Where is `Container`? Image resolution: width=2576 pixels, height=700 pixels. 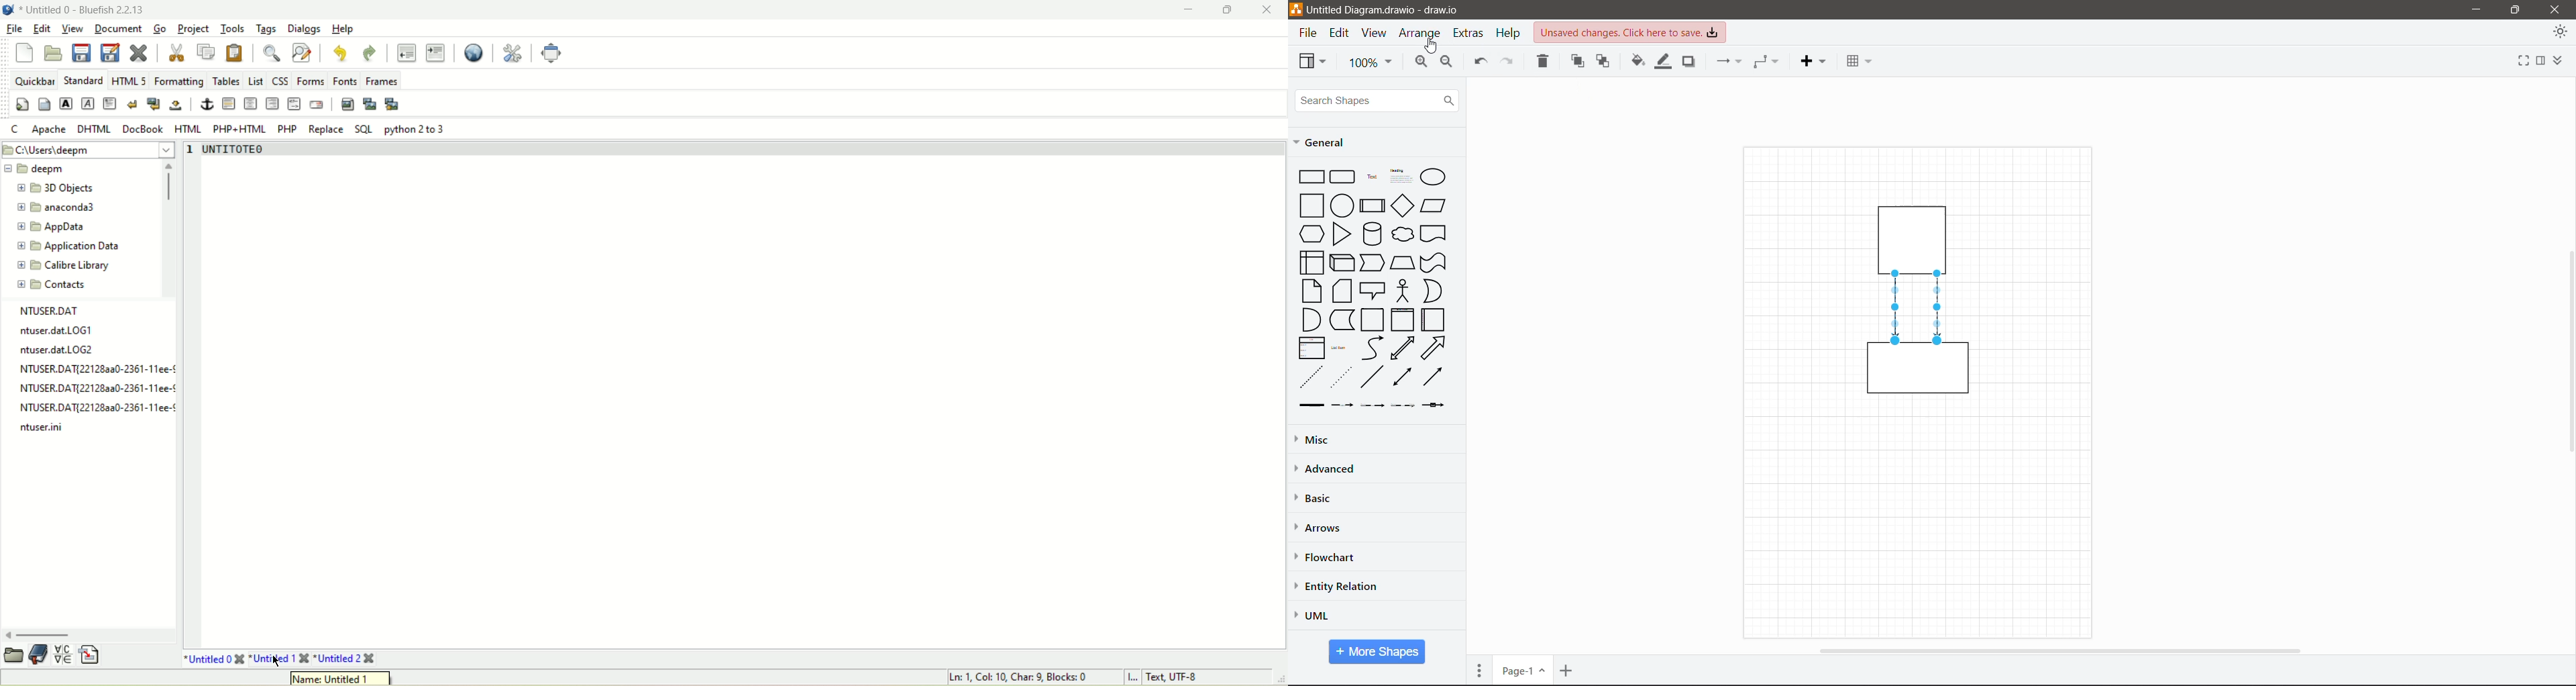 Container is located at coordinates (1402, 320).